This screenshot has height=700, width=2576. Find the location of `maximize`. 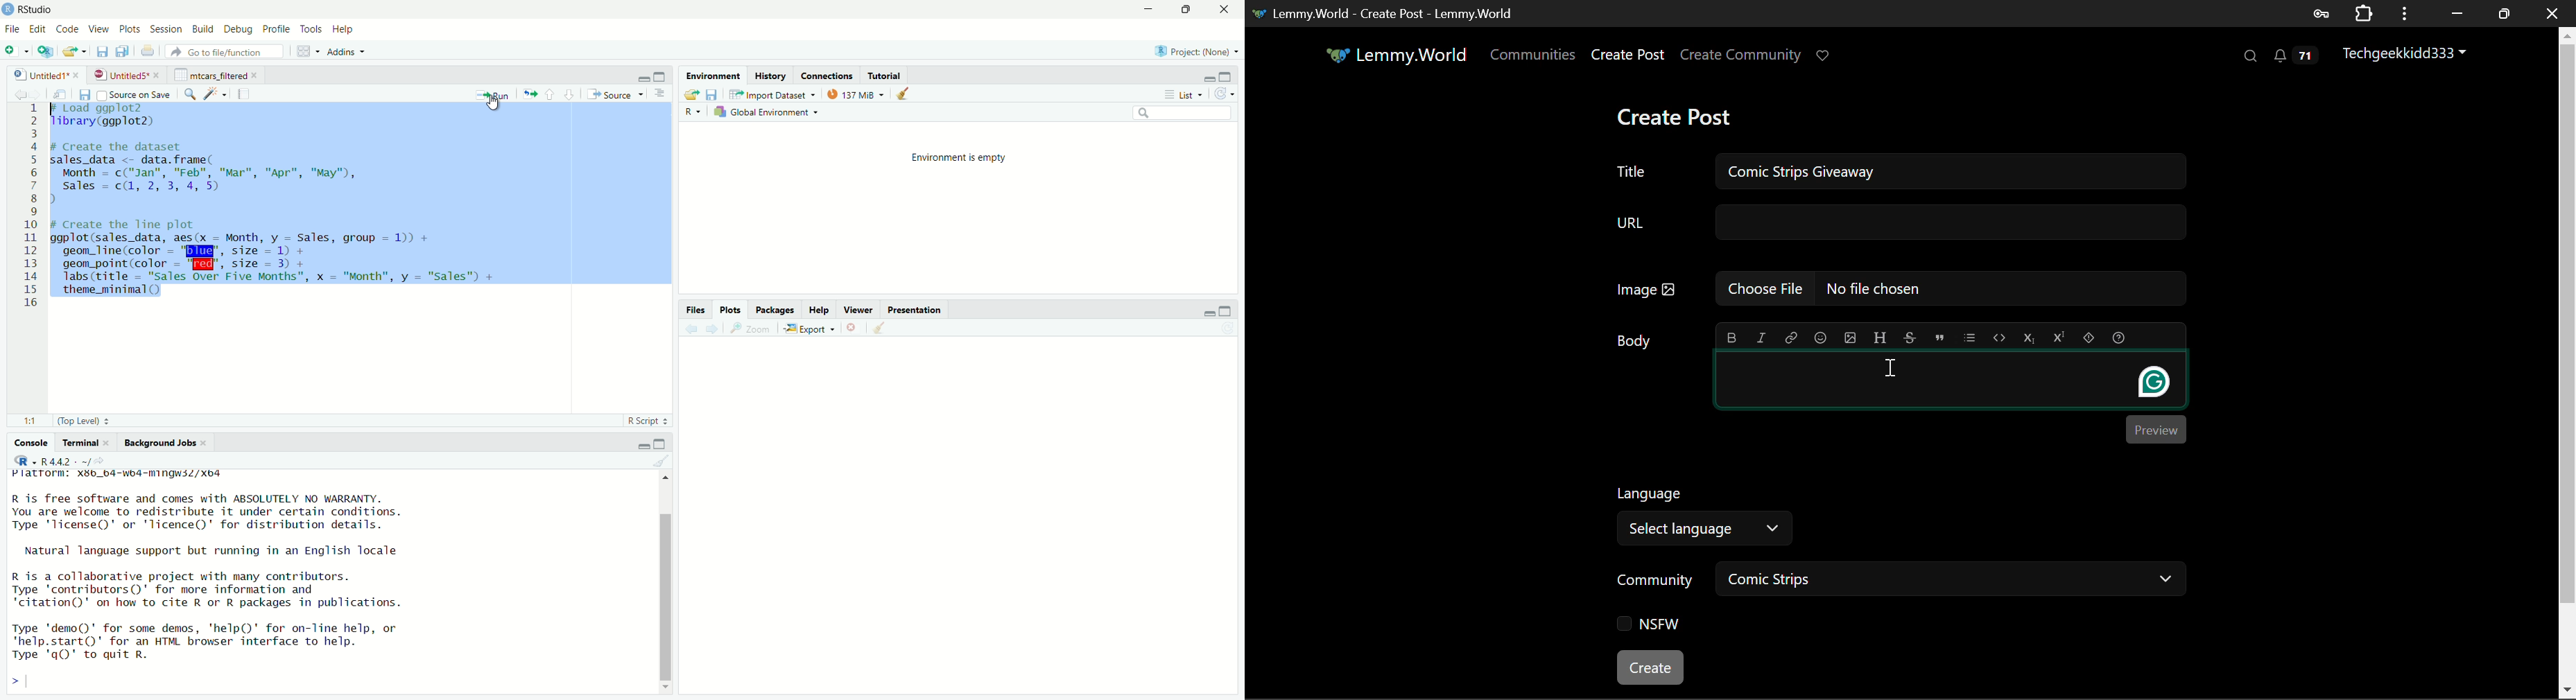

maximize is located at coordinates (1229, 76).